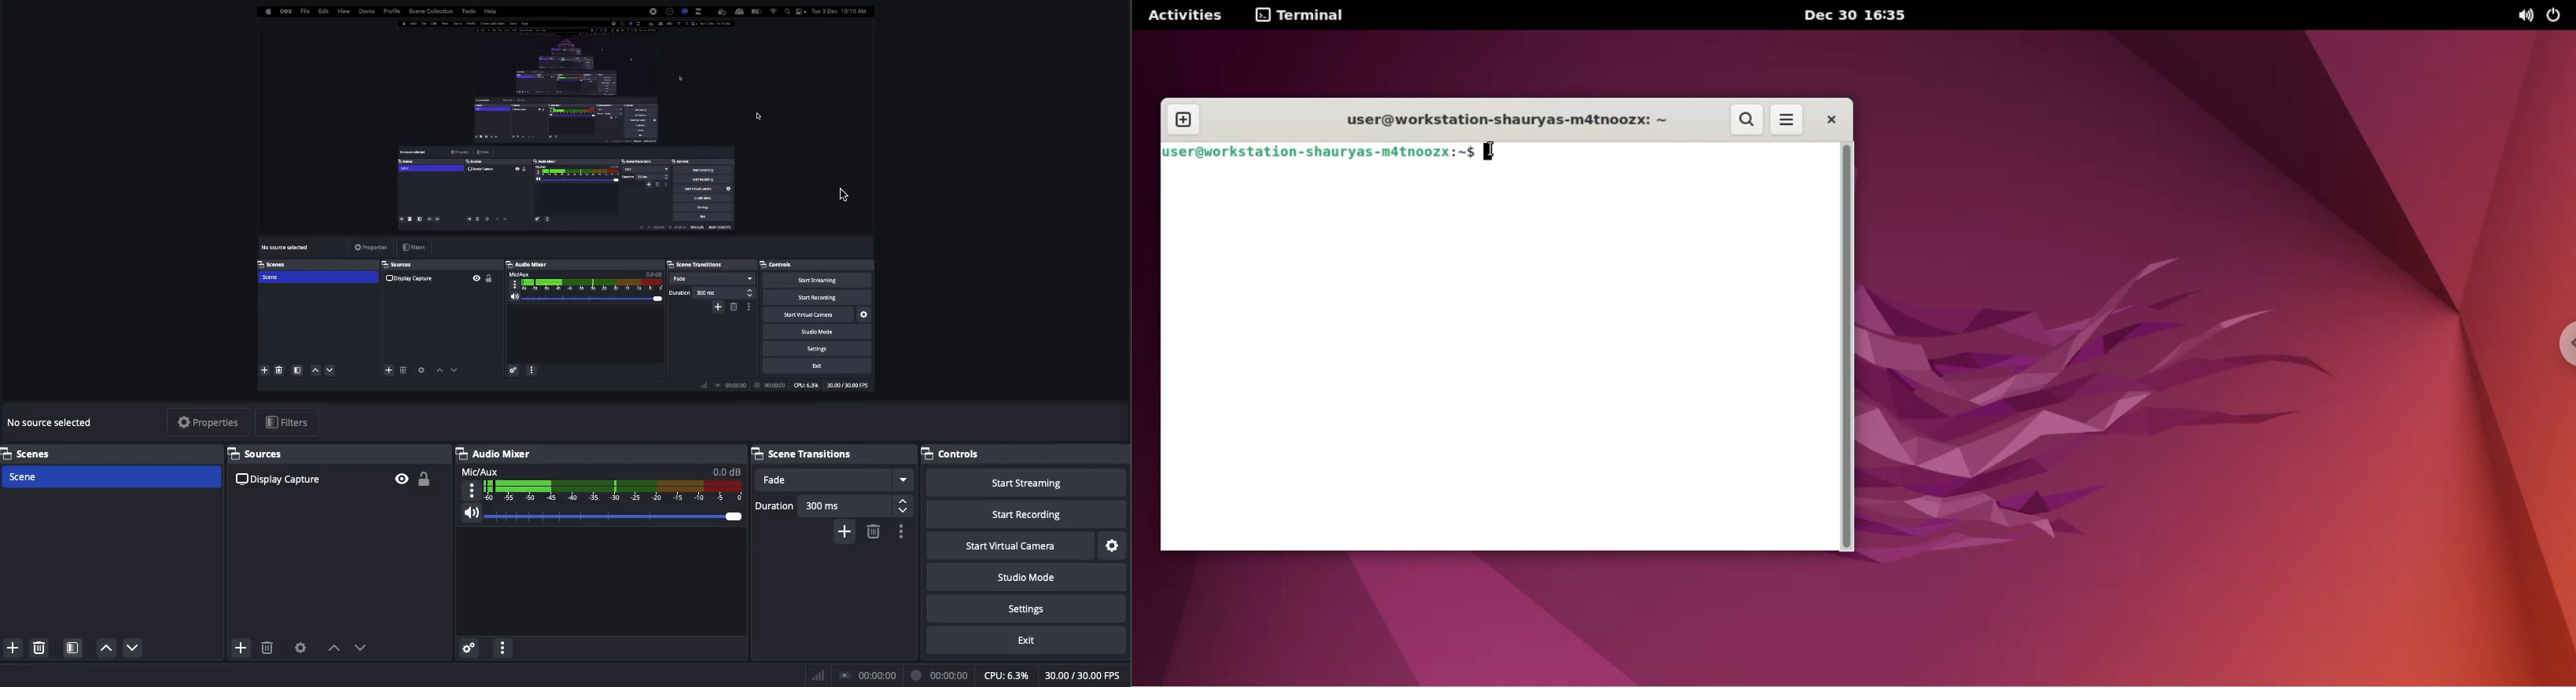  I want to click on Scene filter, so click(73, 649).